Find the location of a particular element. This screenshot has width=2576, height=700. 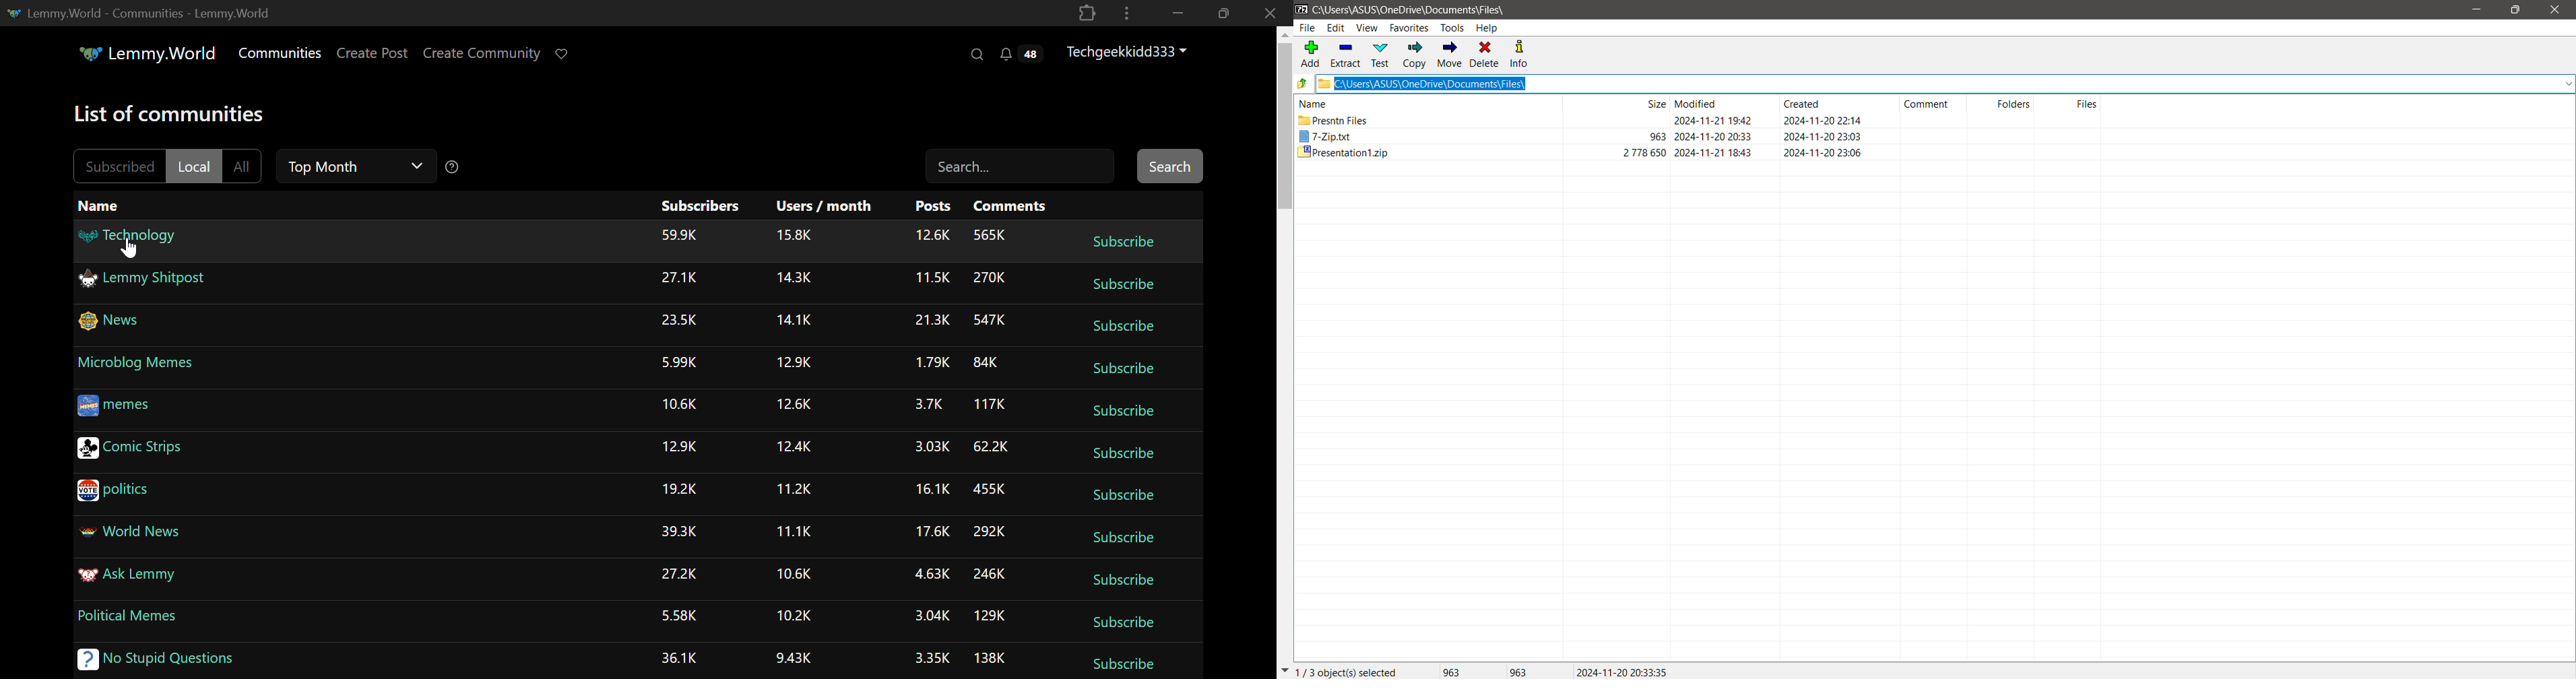

17.6K is located at coordinates (930, 534).